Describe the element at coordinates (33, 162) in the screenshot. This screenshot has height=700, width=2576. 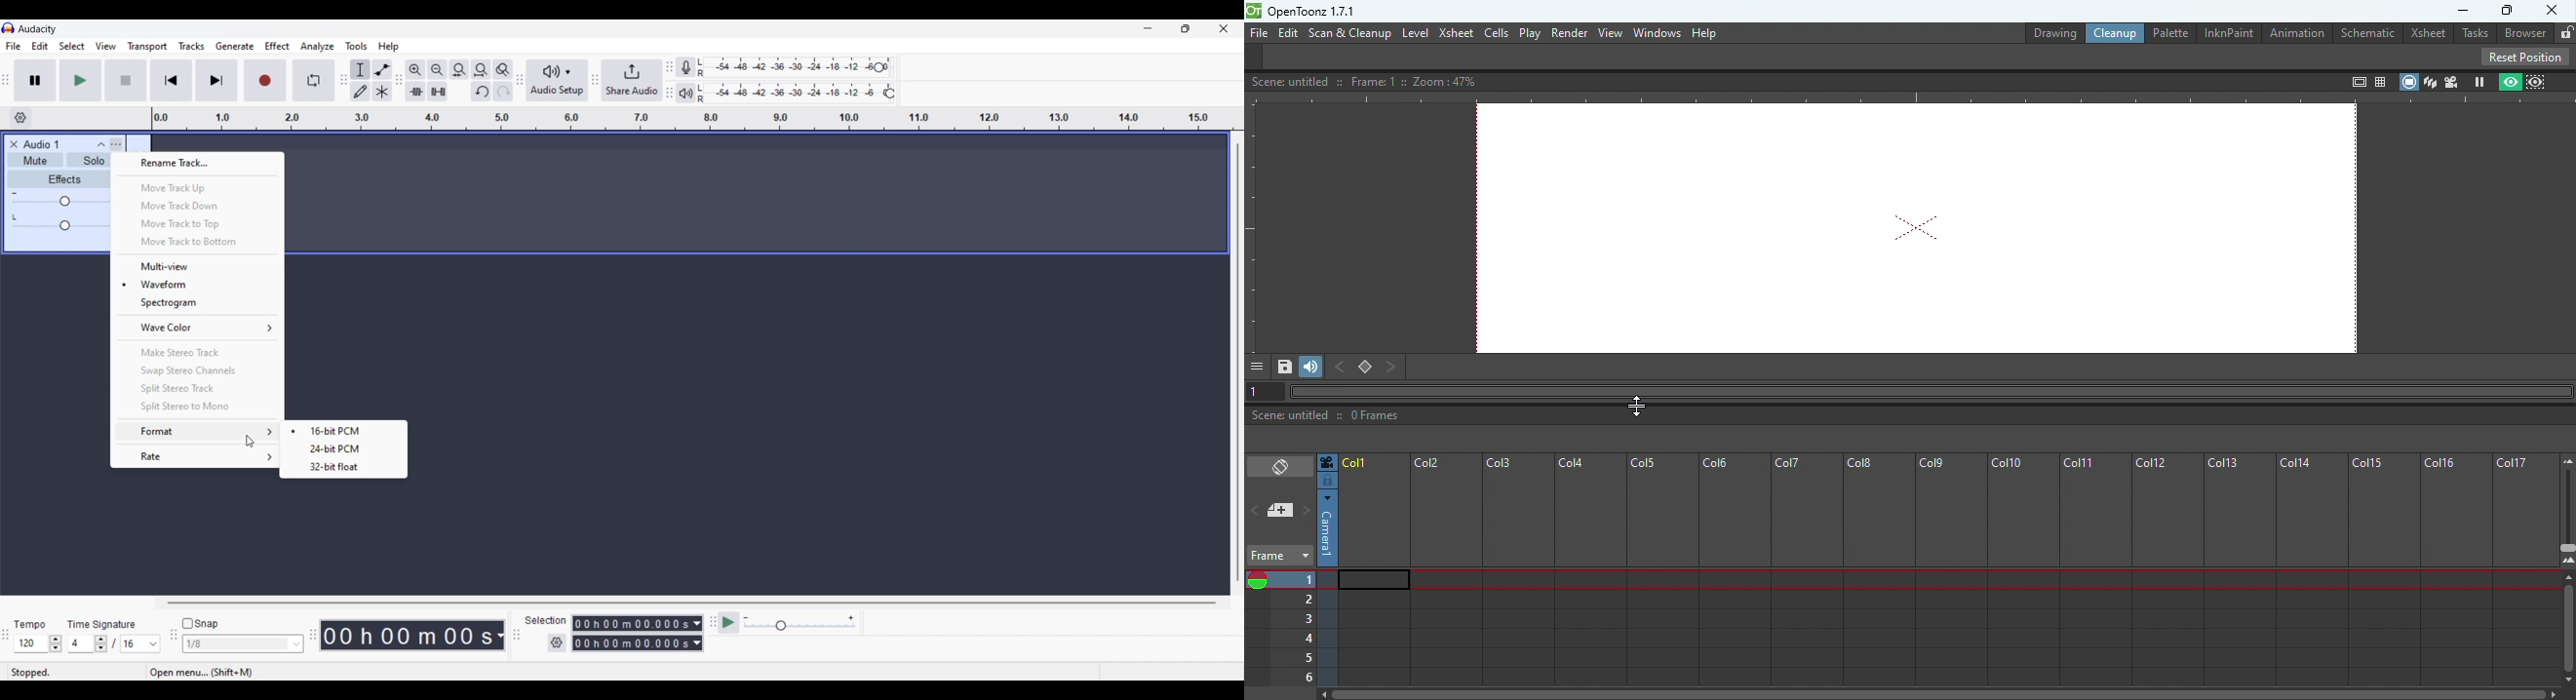
I see `Mute` at that location.